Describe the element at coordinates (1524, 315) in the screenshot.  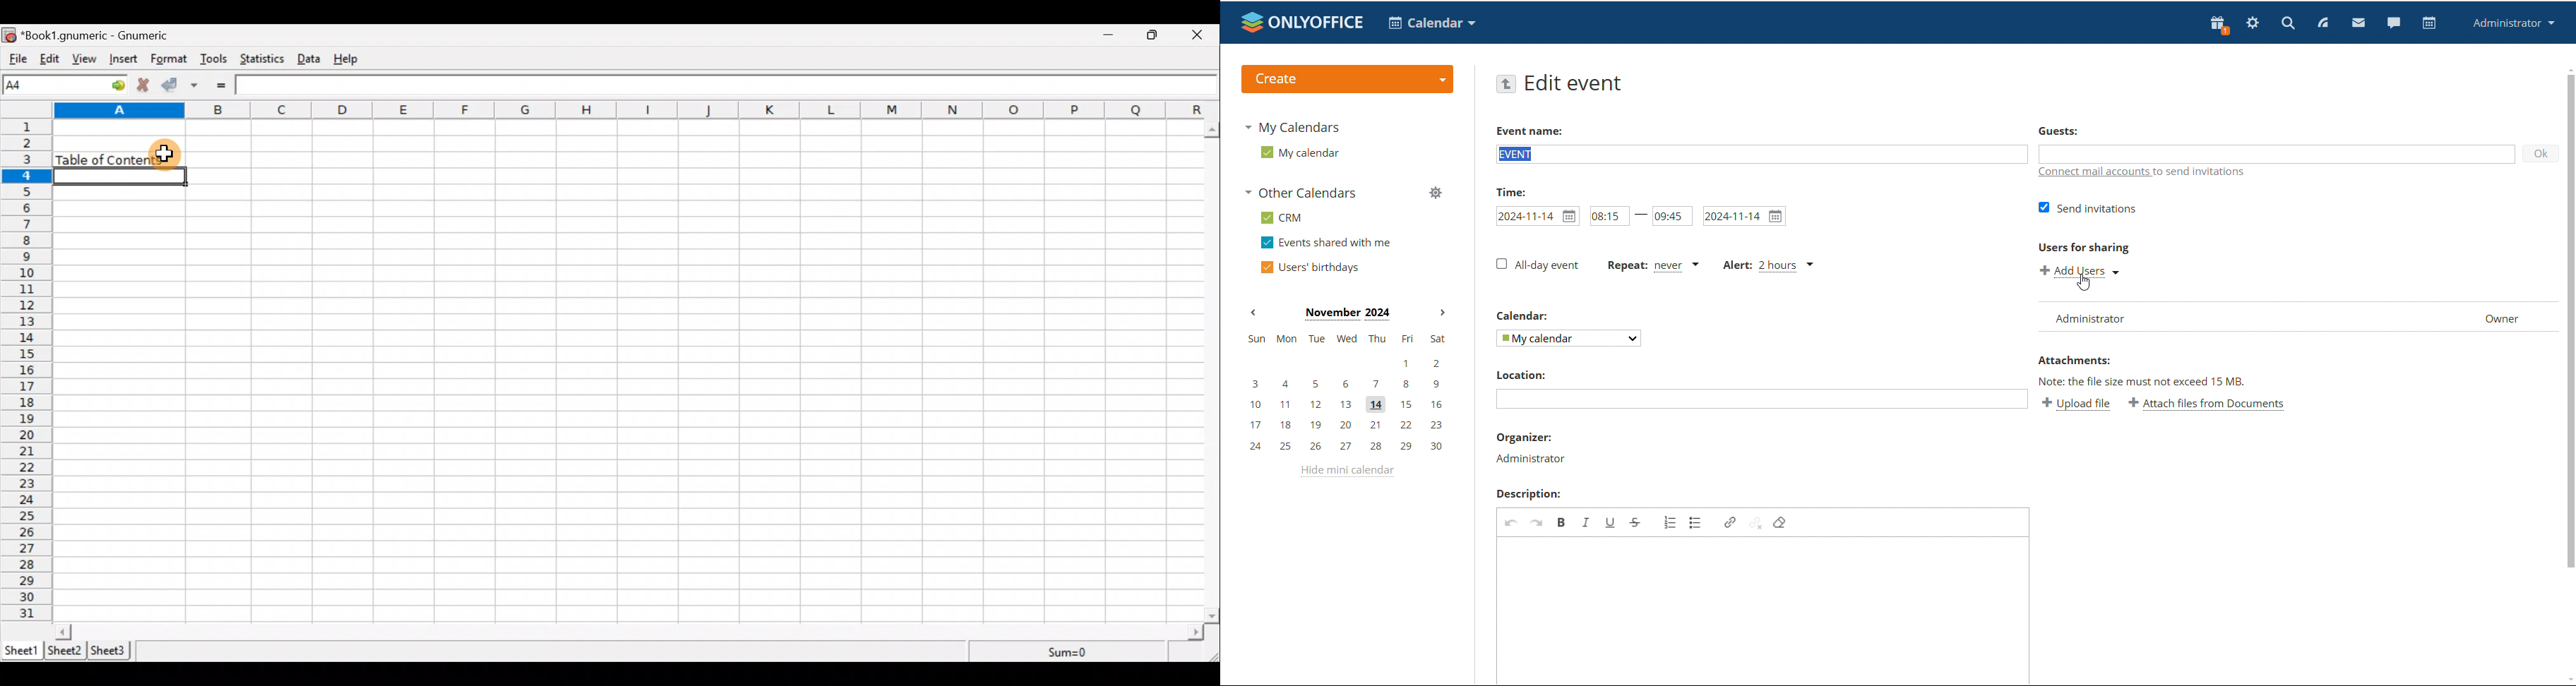
I see `Calendar` at that location.